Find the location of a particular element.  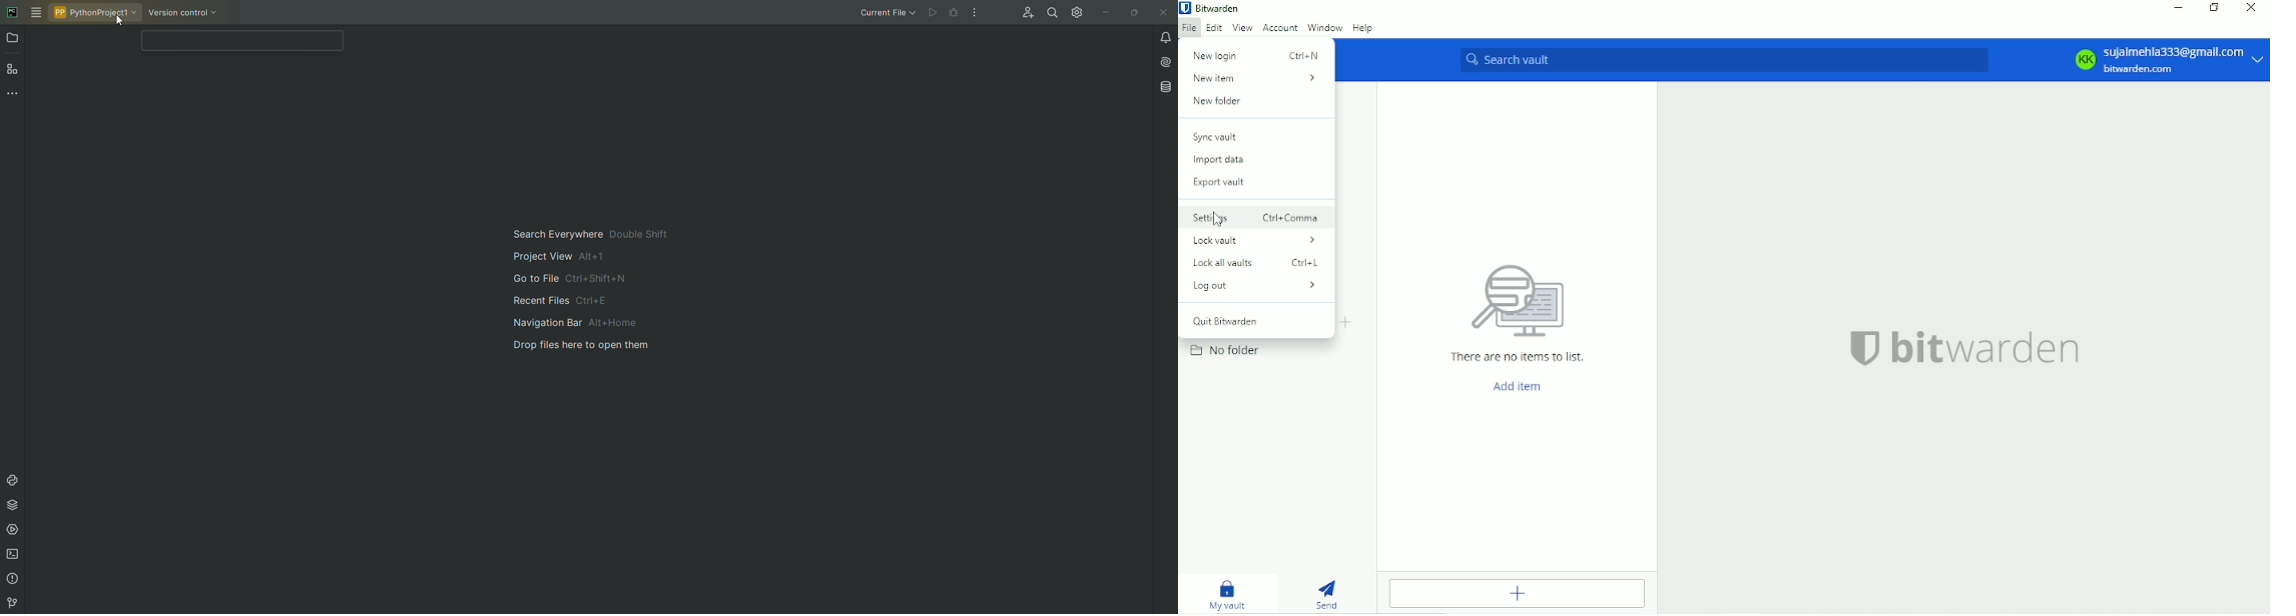

bitwarden is located at coordinates (1962, 347).